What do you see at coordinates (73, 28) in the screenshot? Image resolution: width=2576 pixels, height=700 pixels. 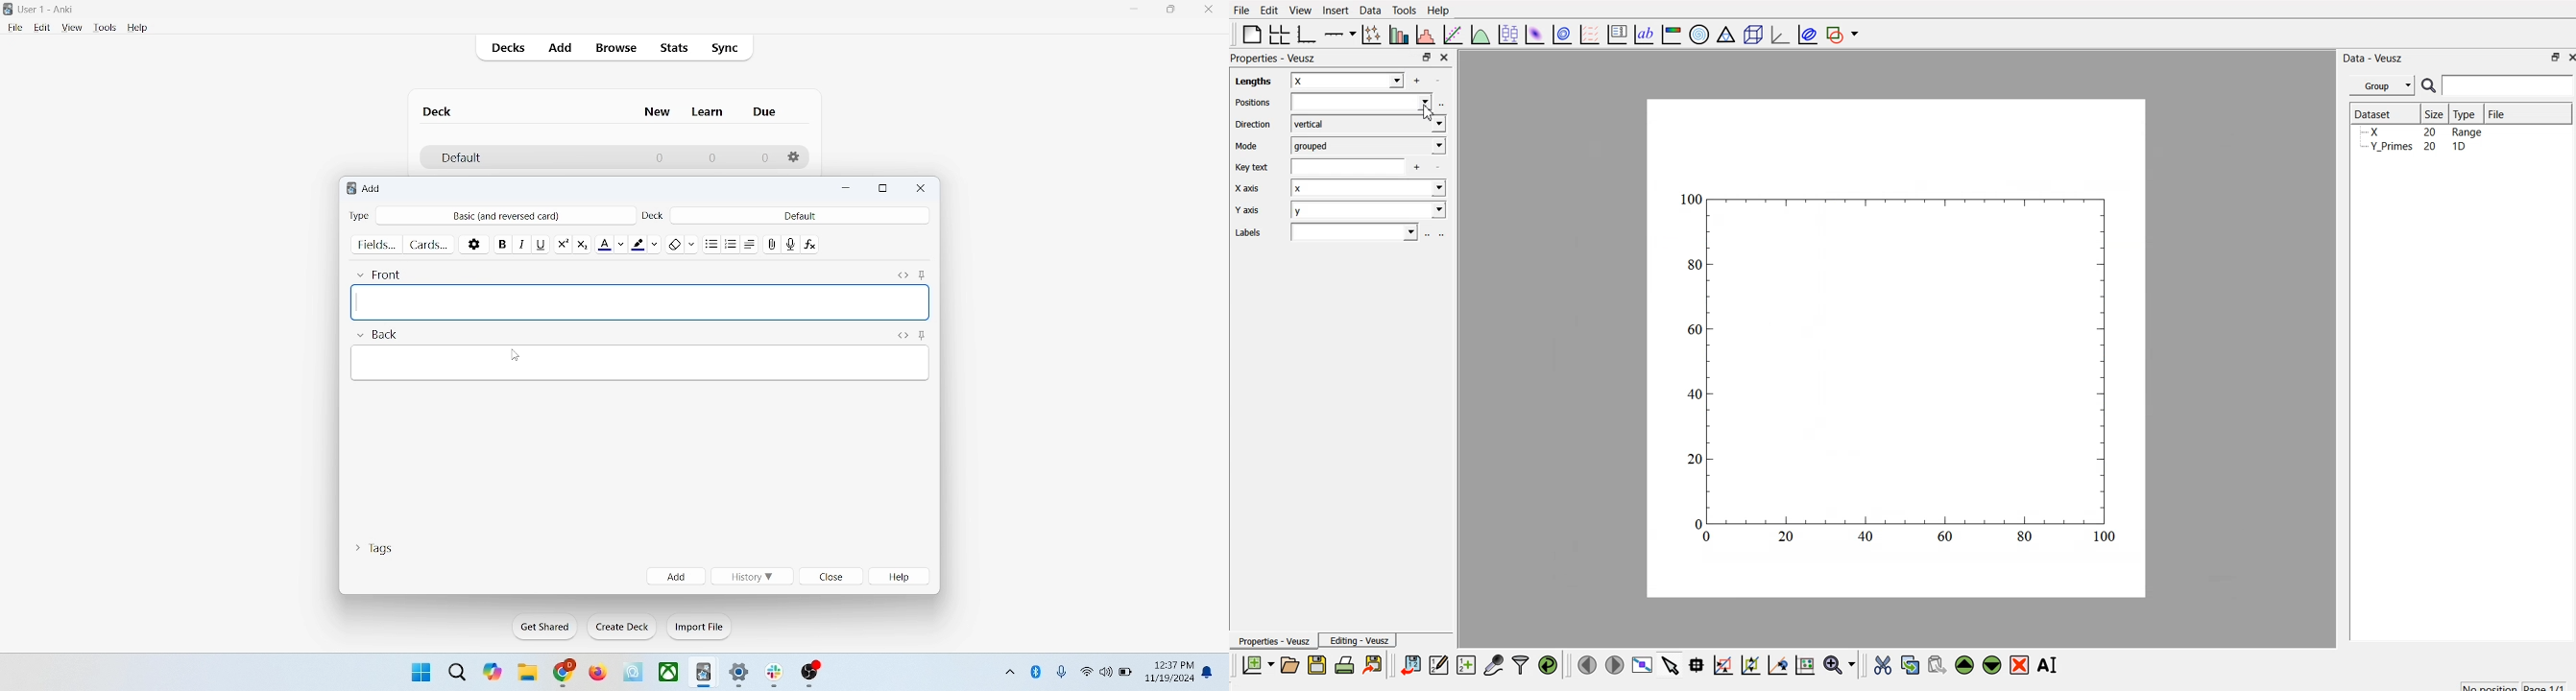 I see `view` at bounding box center [73, 28].